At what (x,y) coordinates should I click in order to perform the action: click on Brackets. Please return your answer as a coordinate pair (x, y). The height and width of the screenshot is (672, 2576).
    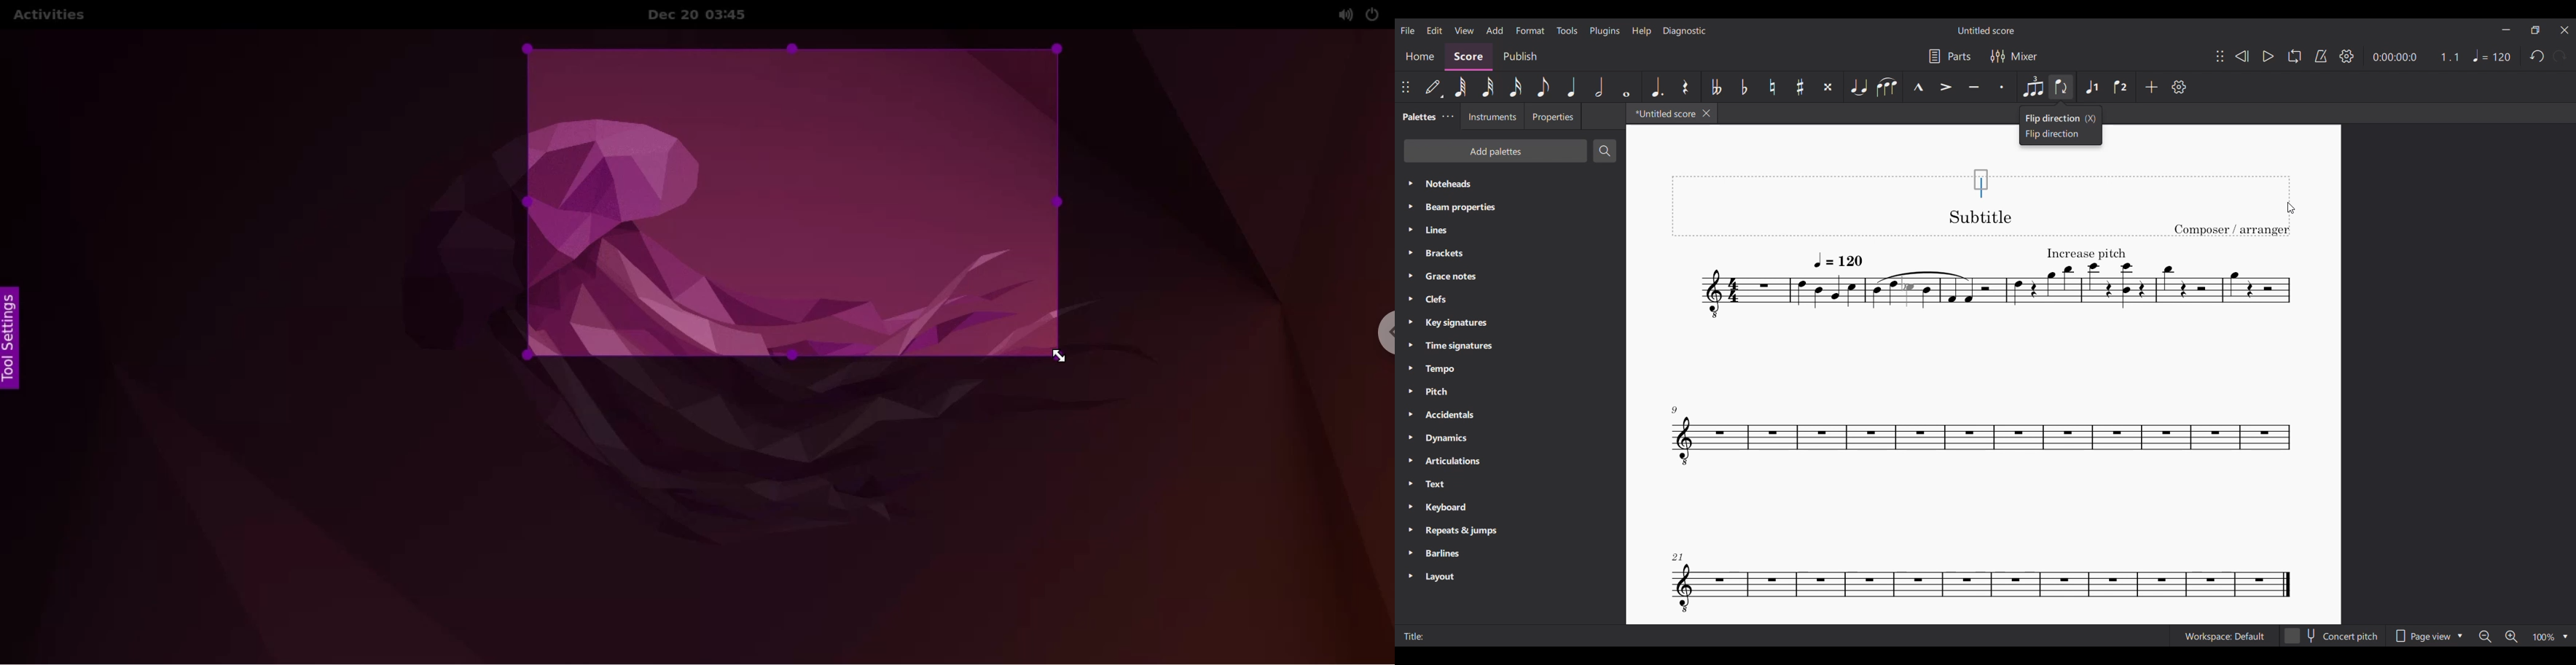
    Looking at the image, I should click on (1511, 253).